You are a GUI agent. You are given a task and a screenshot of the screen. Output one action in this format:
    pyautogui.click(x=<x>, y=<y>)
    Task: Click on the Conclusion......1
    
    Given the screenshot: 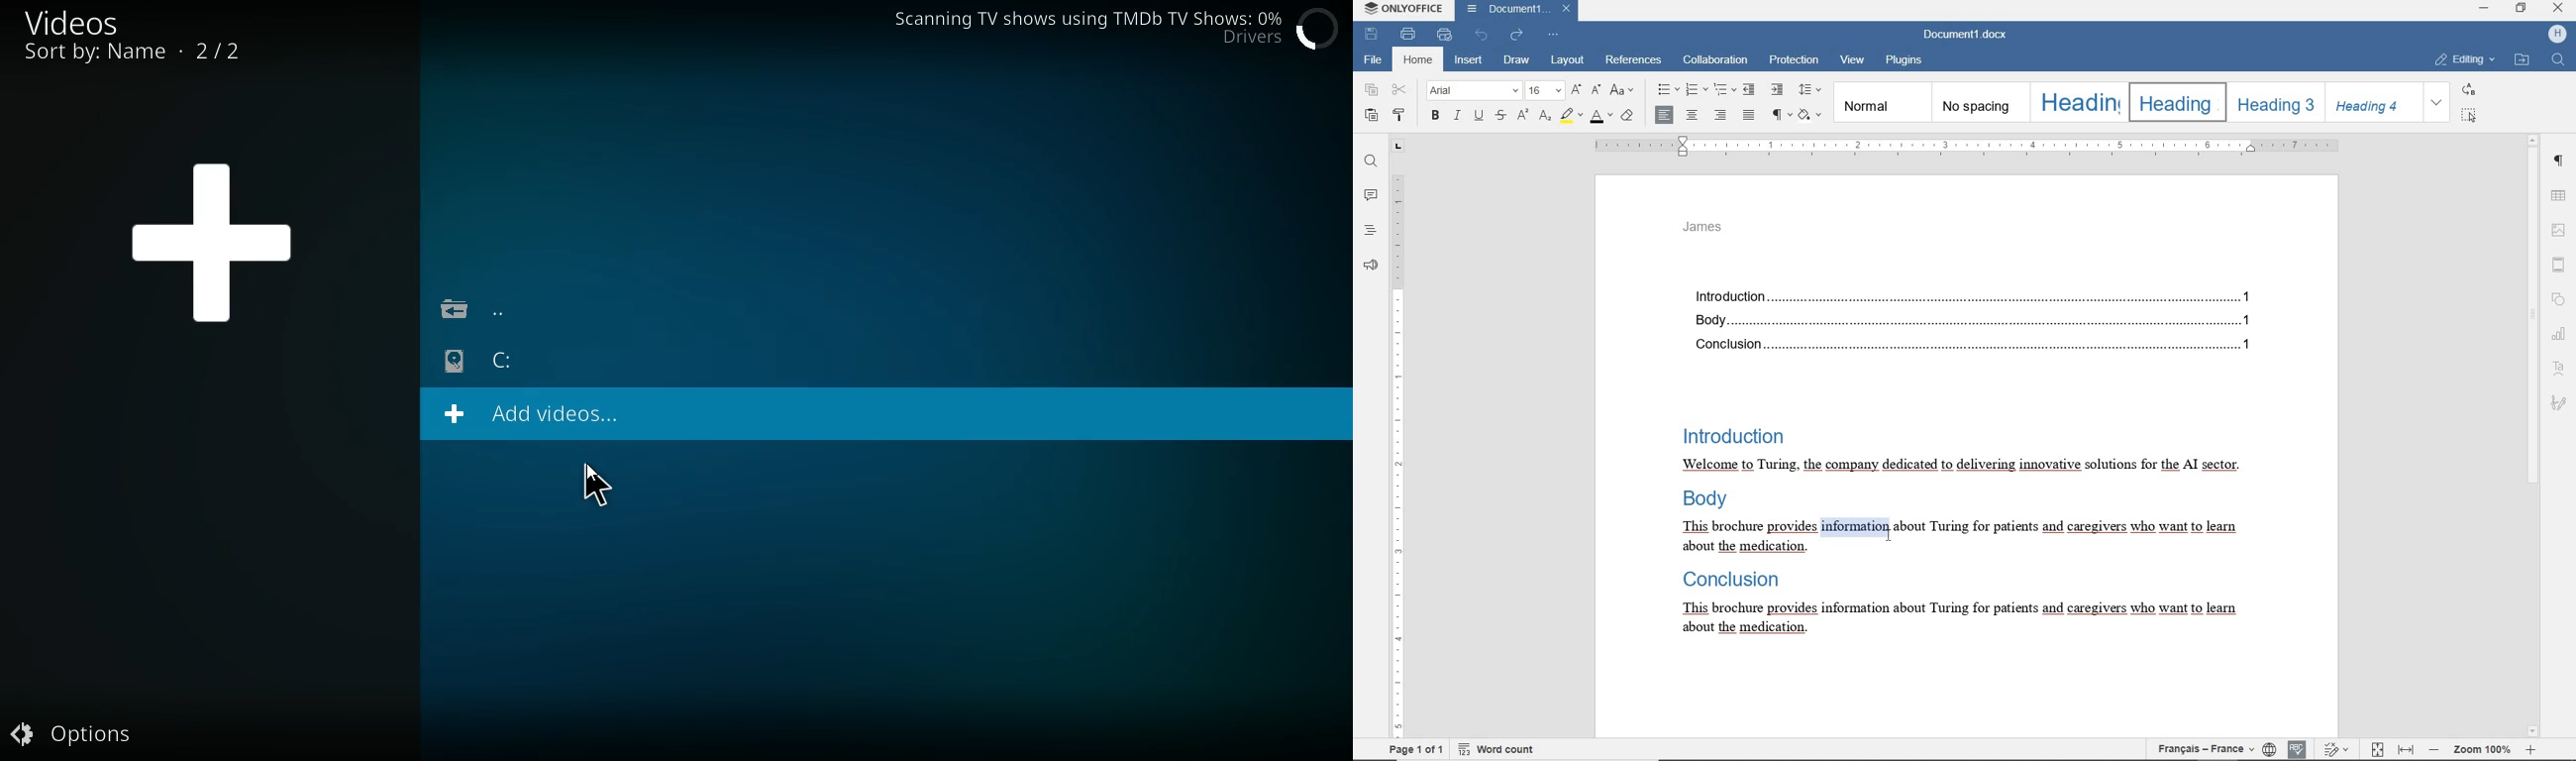 What is the action you would take?
    pyautogui.click(x=1968, y=346)
    